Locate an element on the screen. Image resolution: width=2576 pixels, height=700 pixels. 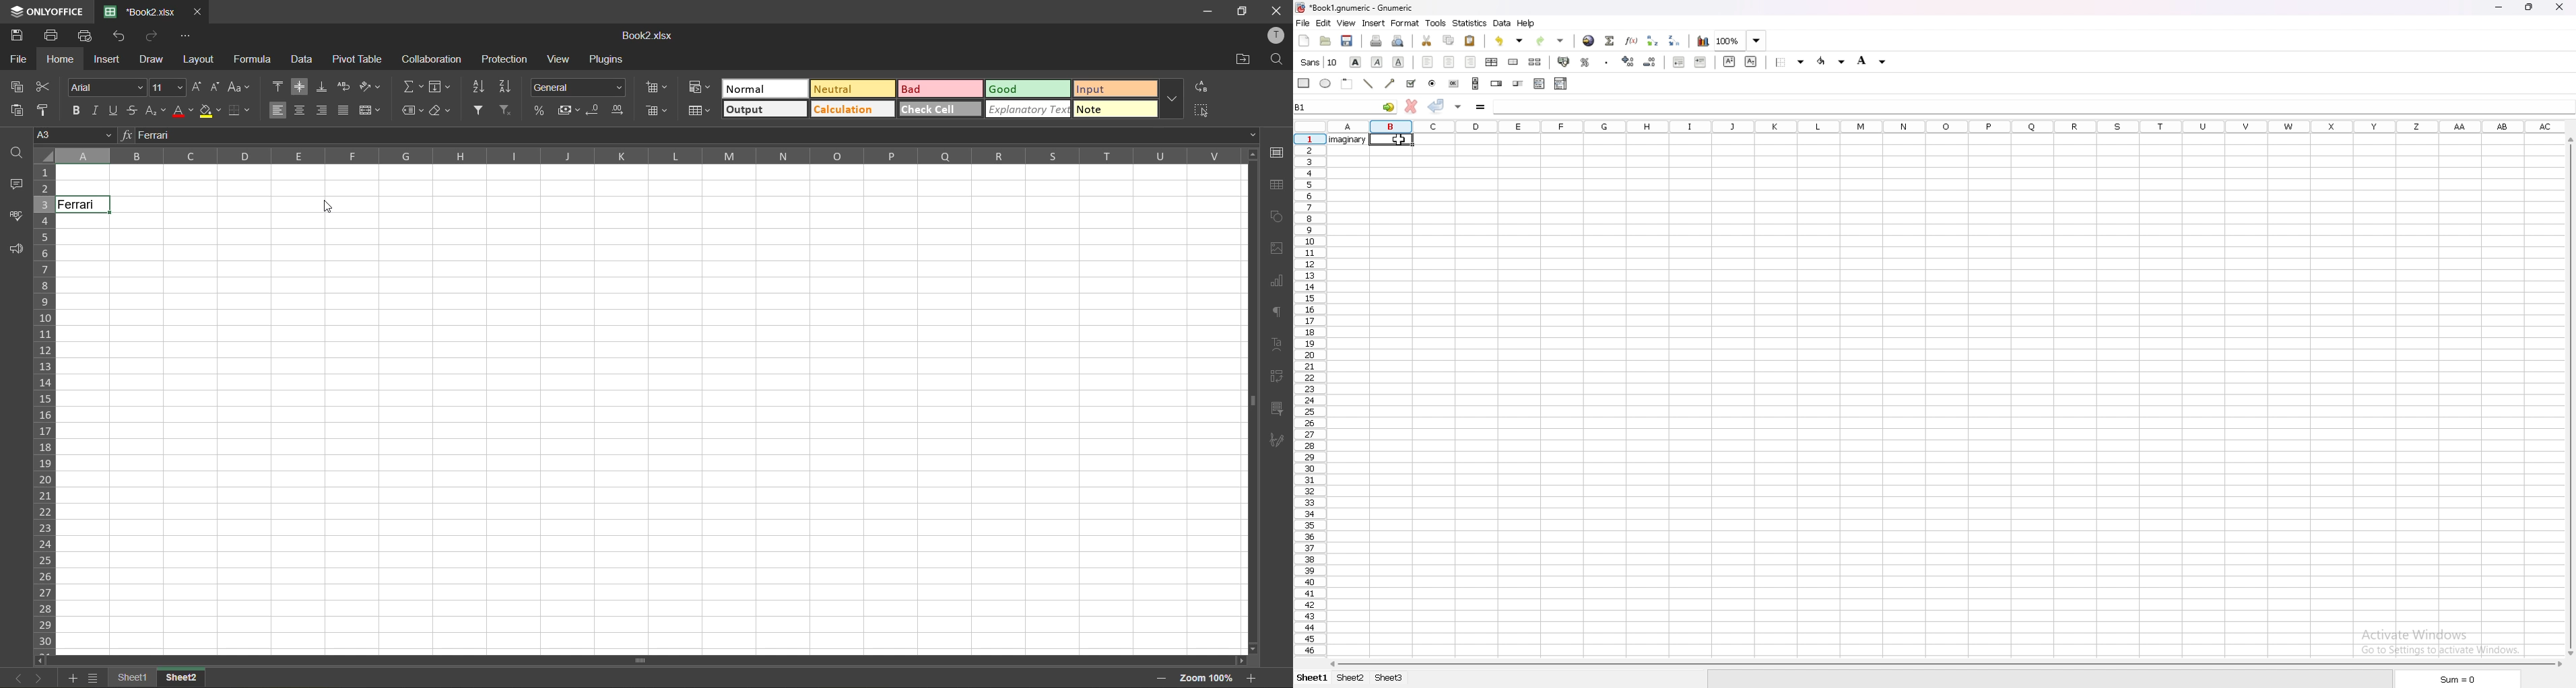
delete cells is located at coordinates (657, 112).